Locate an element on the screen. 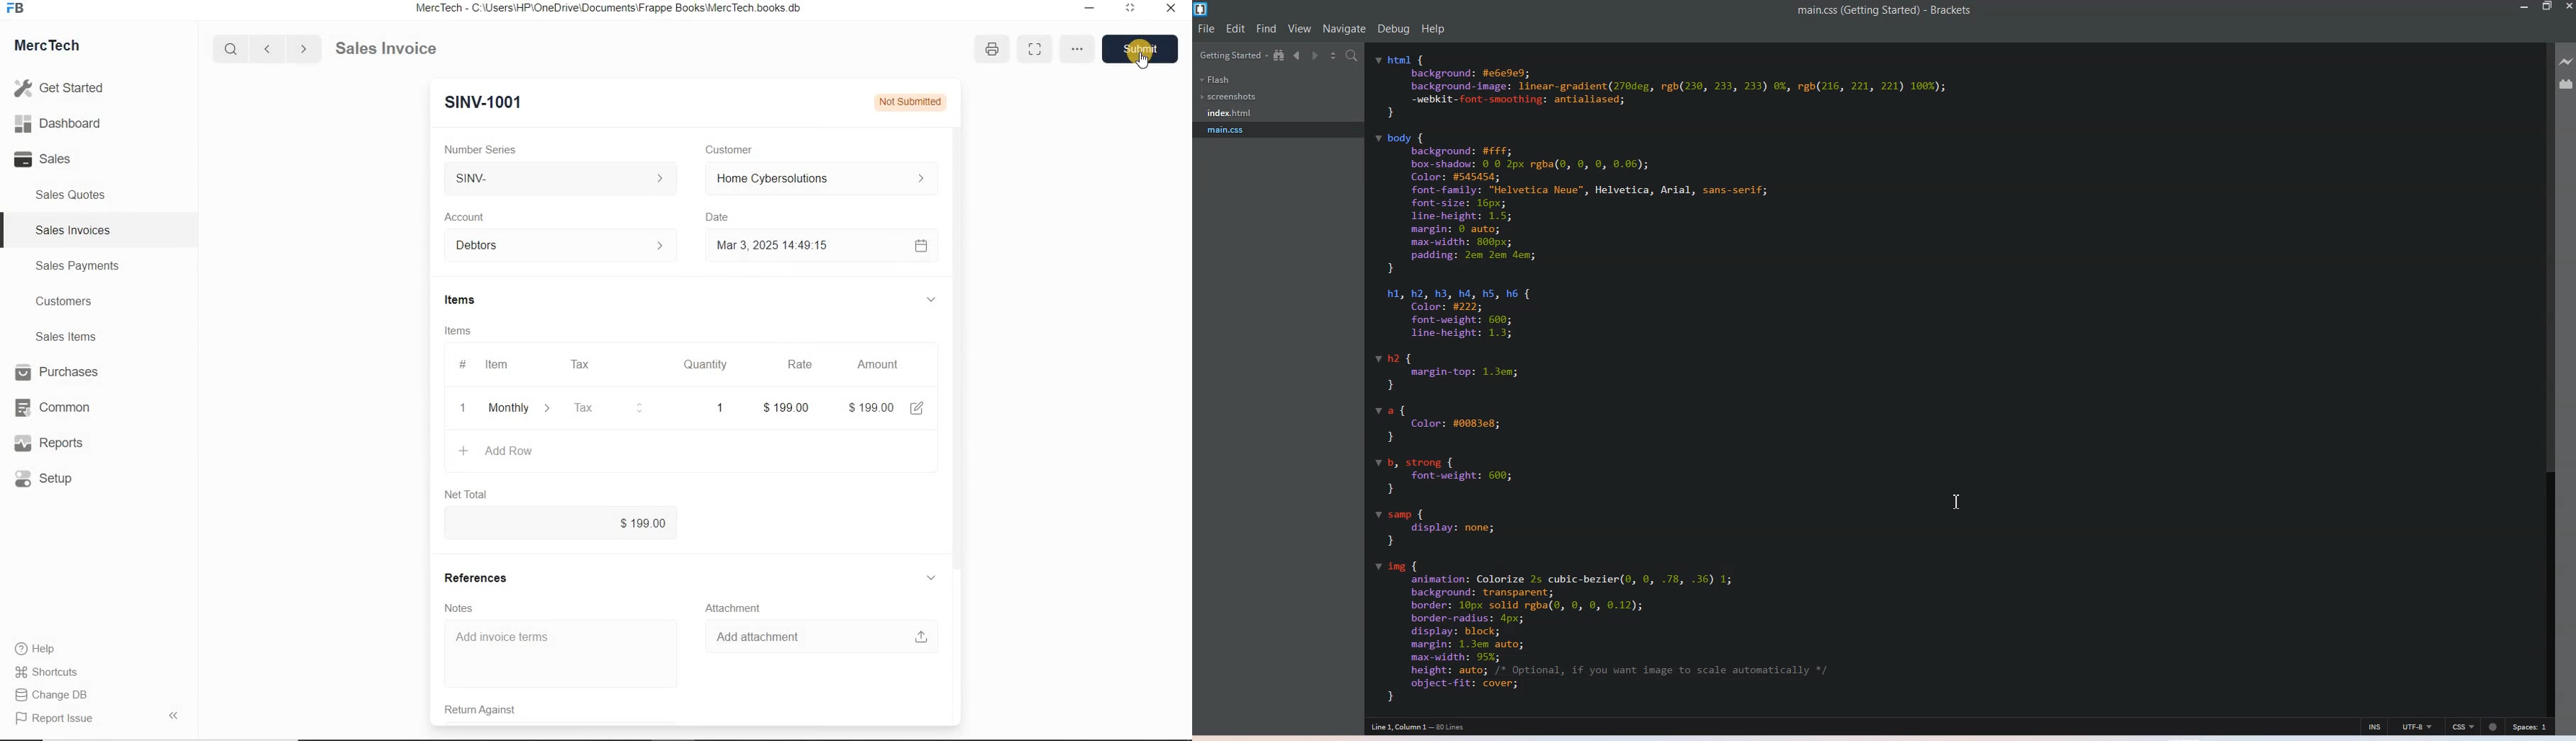 The image size is (2576, 756). Sales Invoices is located at coordinates (74, 230).